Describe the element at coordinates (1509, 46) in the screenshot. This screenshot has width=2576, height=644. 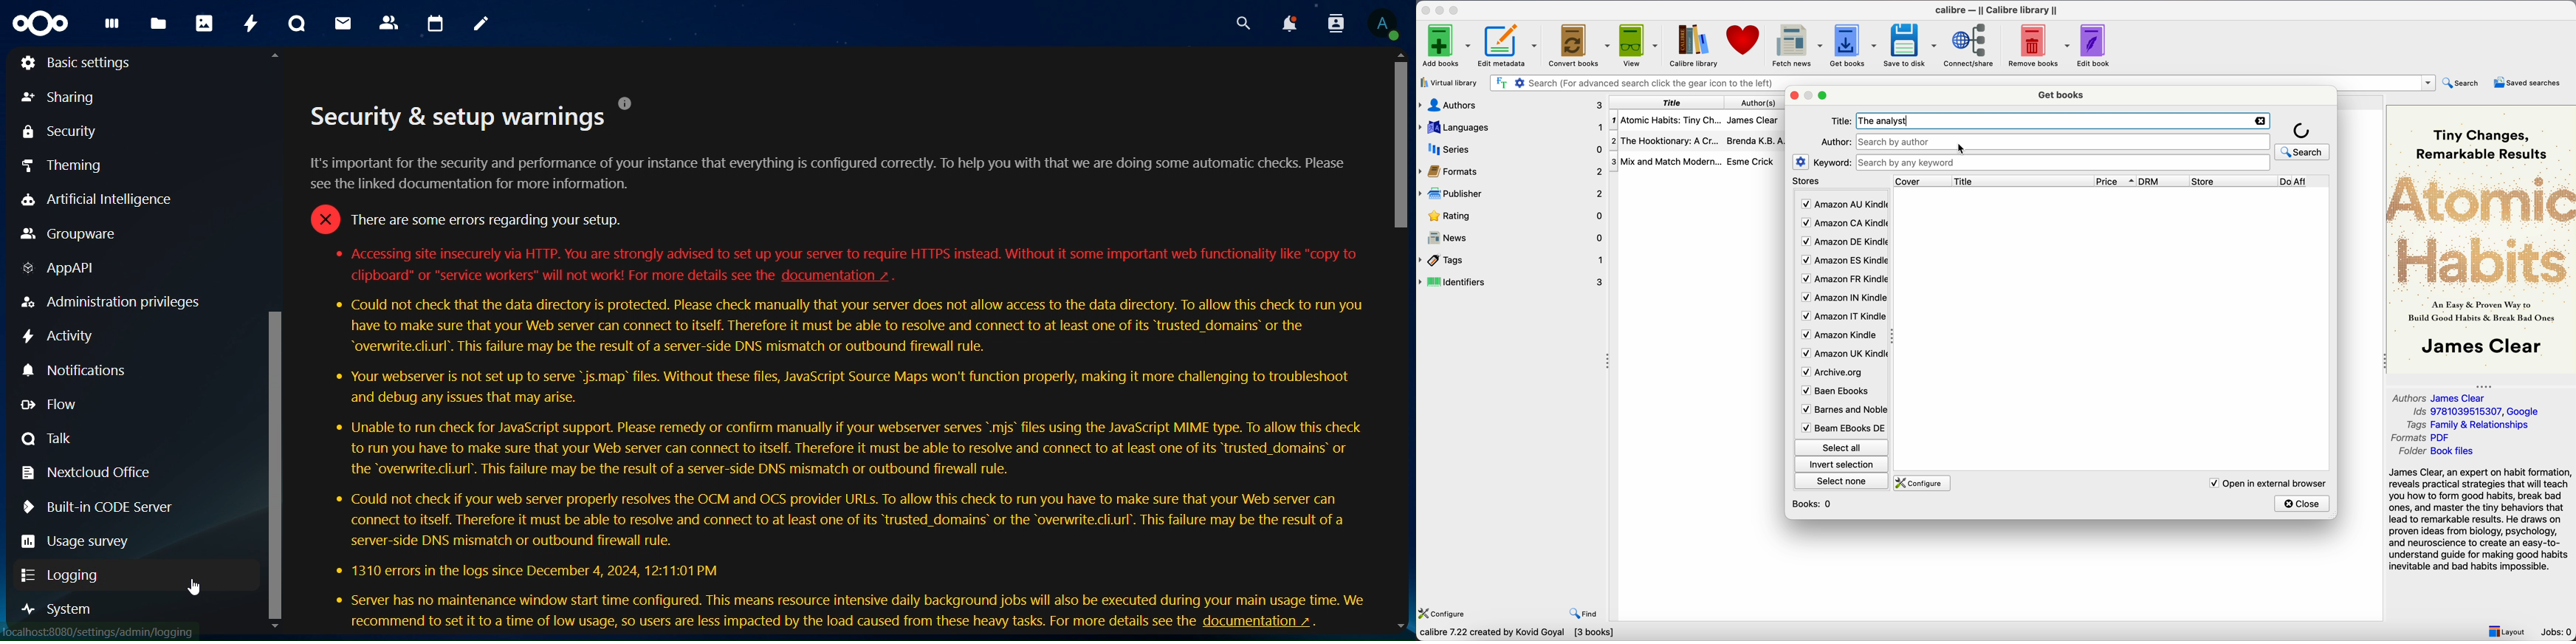
I see `edit metadata` at that location.